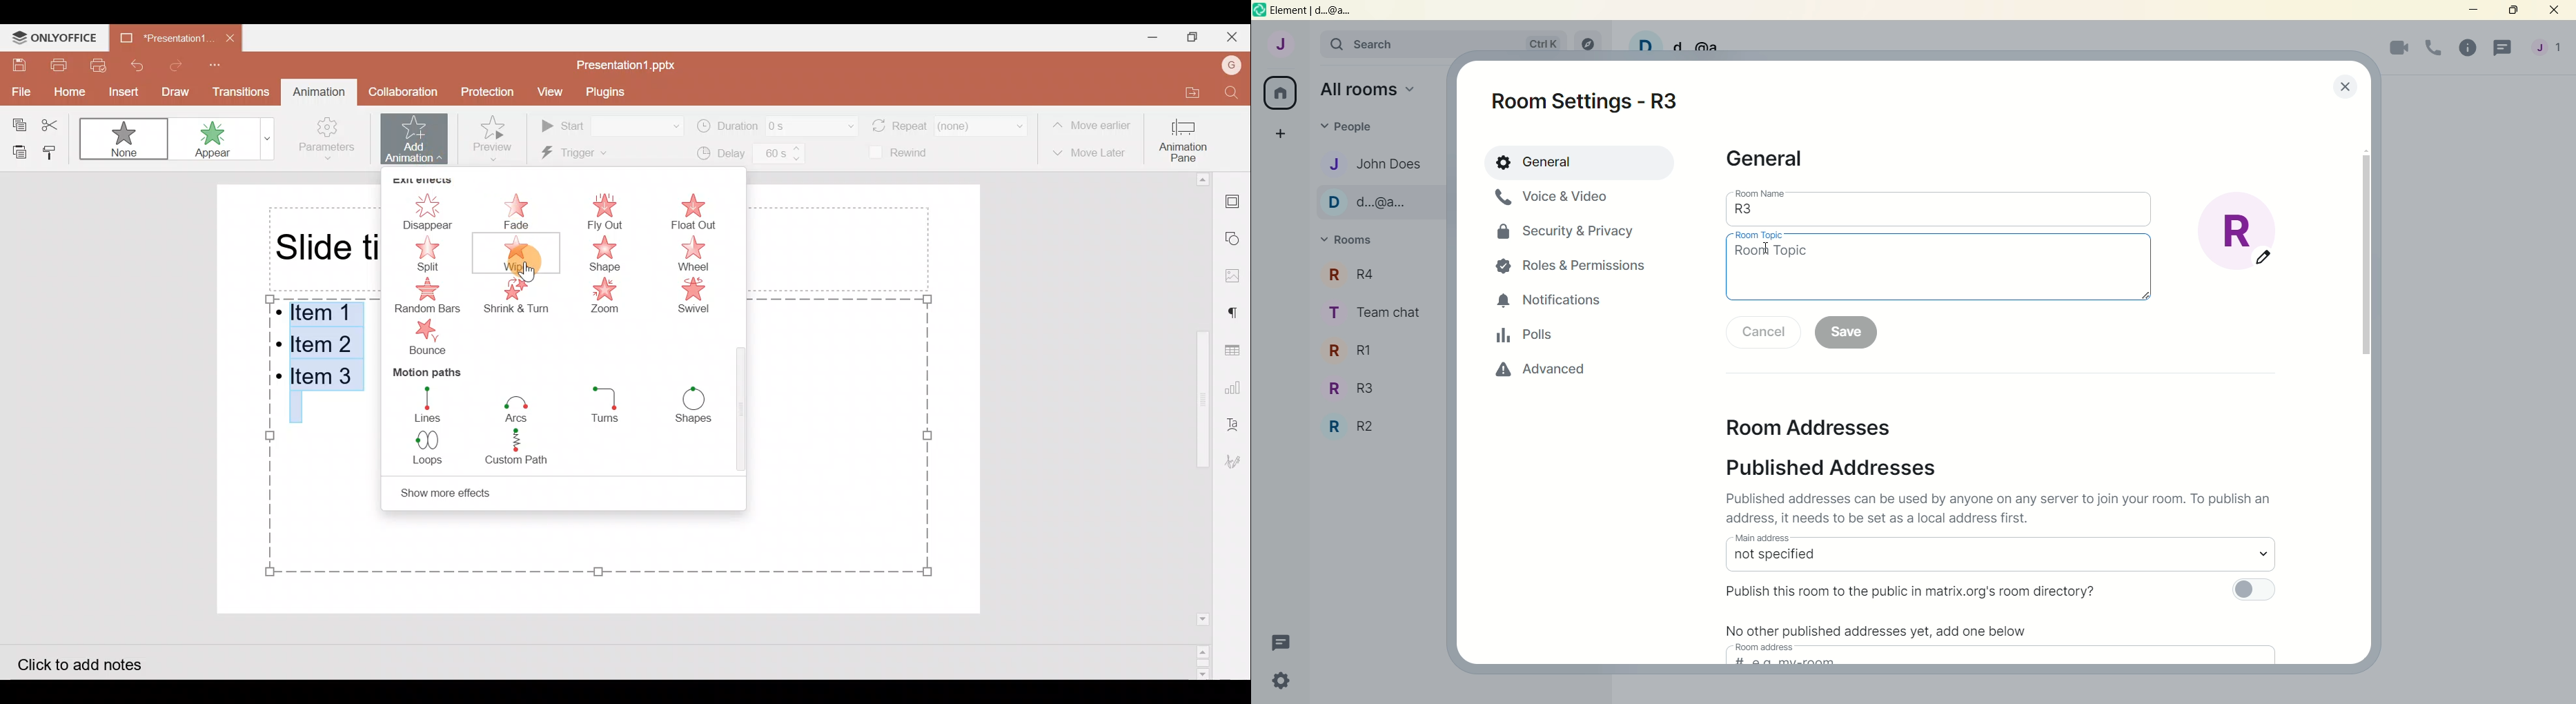 The width and height of the screenshot is (2576, 728). What do you see at coordinates (519, 406) in the screenshot?
I see `Arcs` at bounding box center [519, 406].